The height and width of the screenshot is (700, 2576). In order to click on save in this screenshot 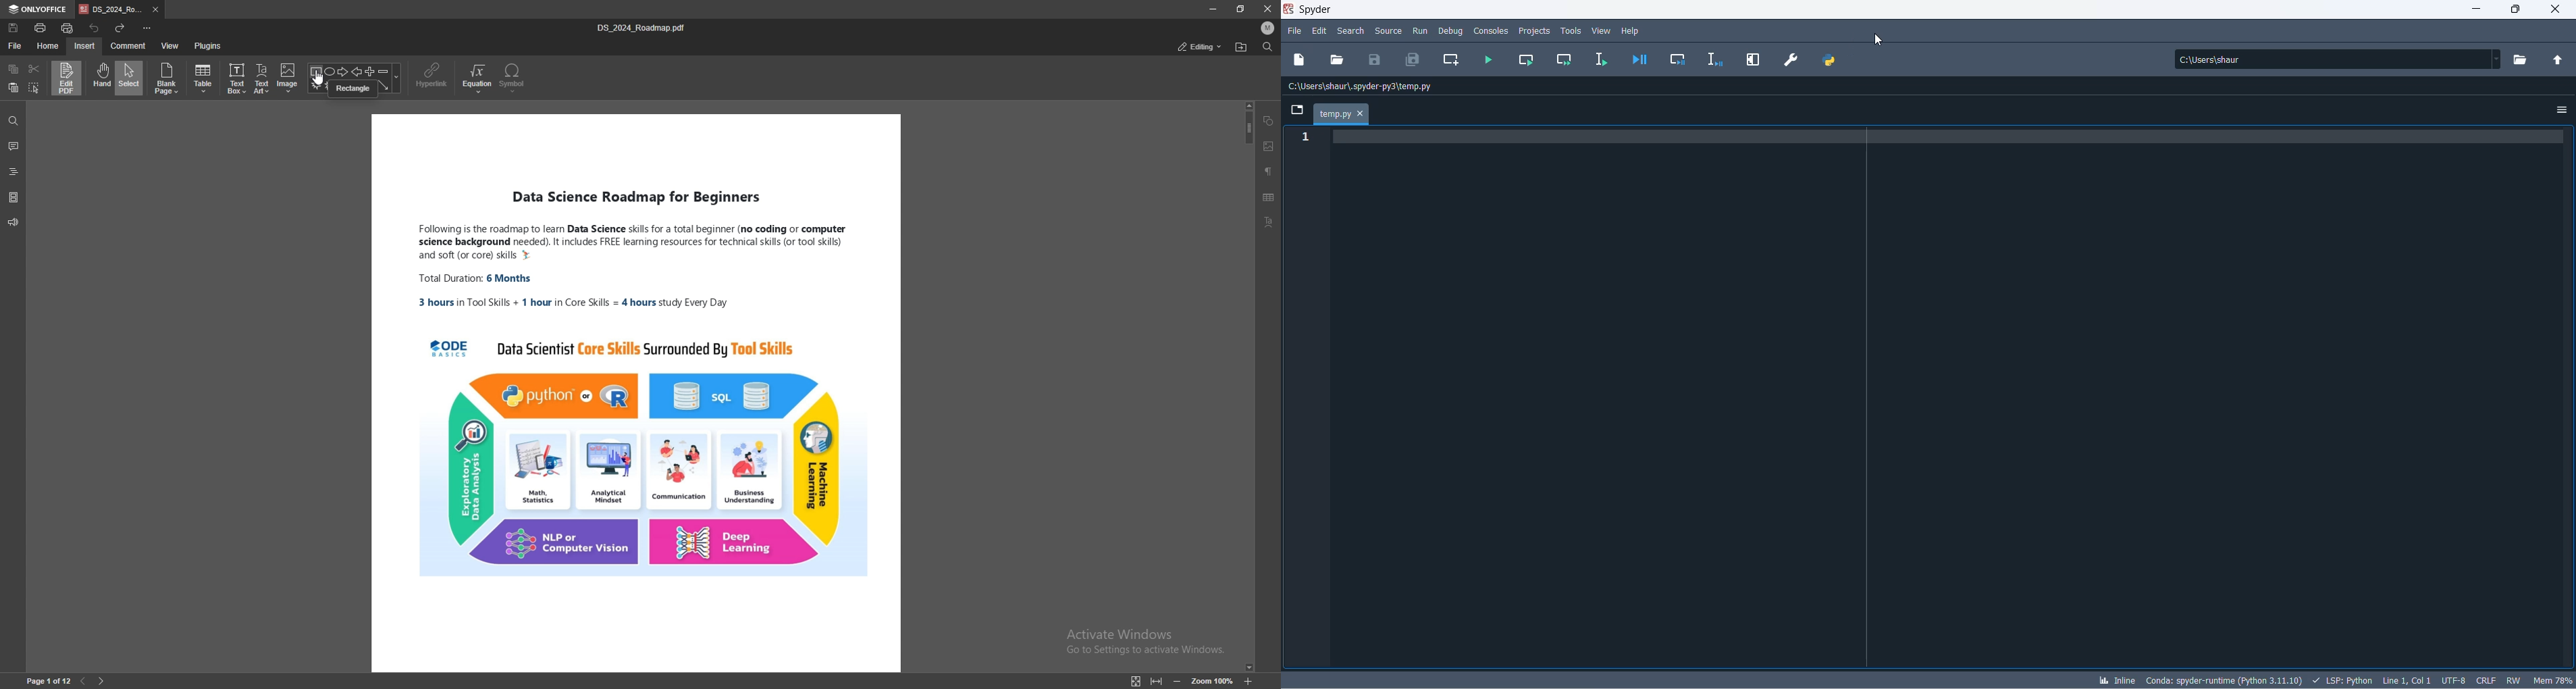, I will do `click(1375, 59)`.